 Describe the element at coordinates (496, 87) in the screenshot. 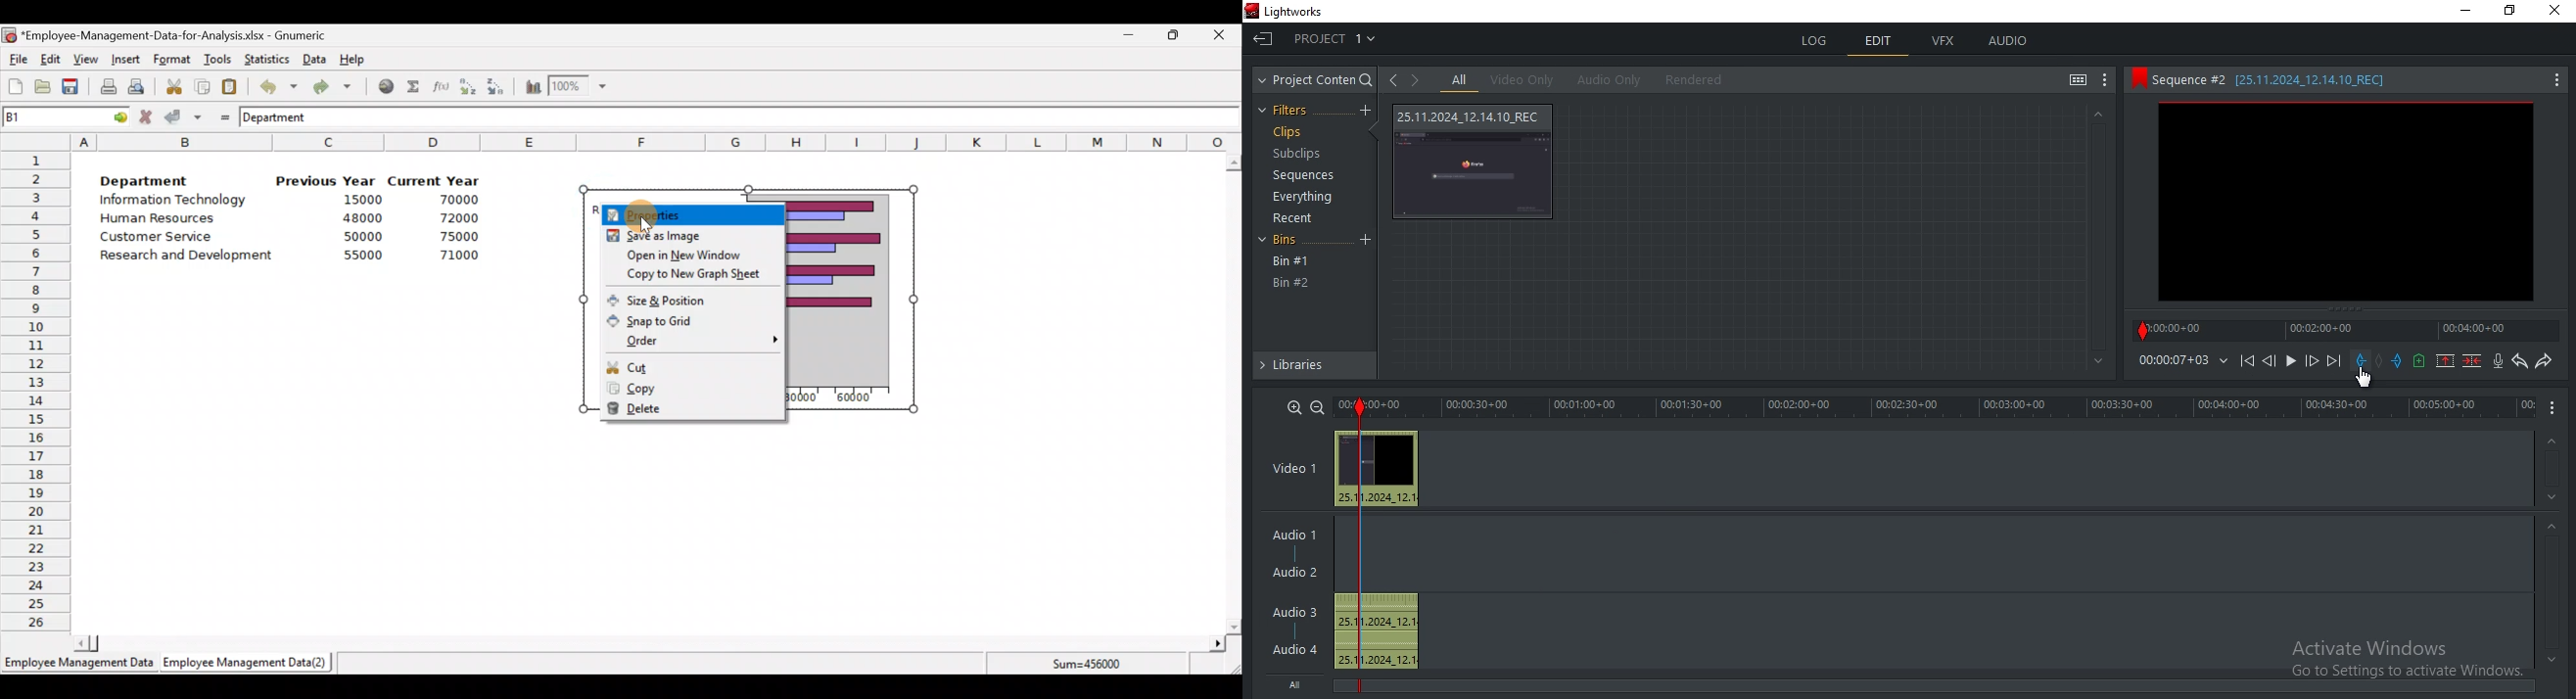

I see `Sort in descending order` at that location.